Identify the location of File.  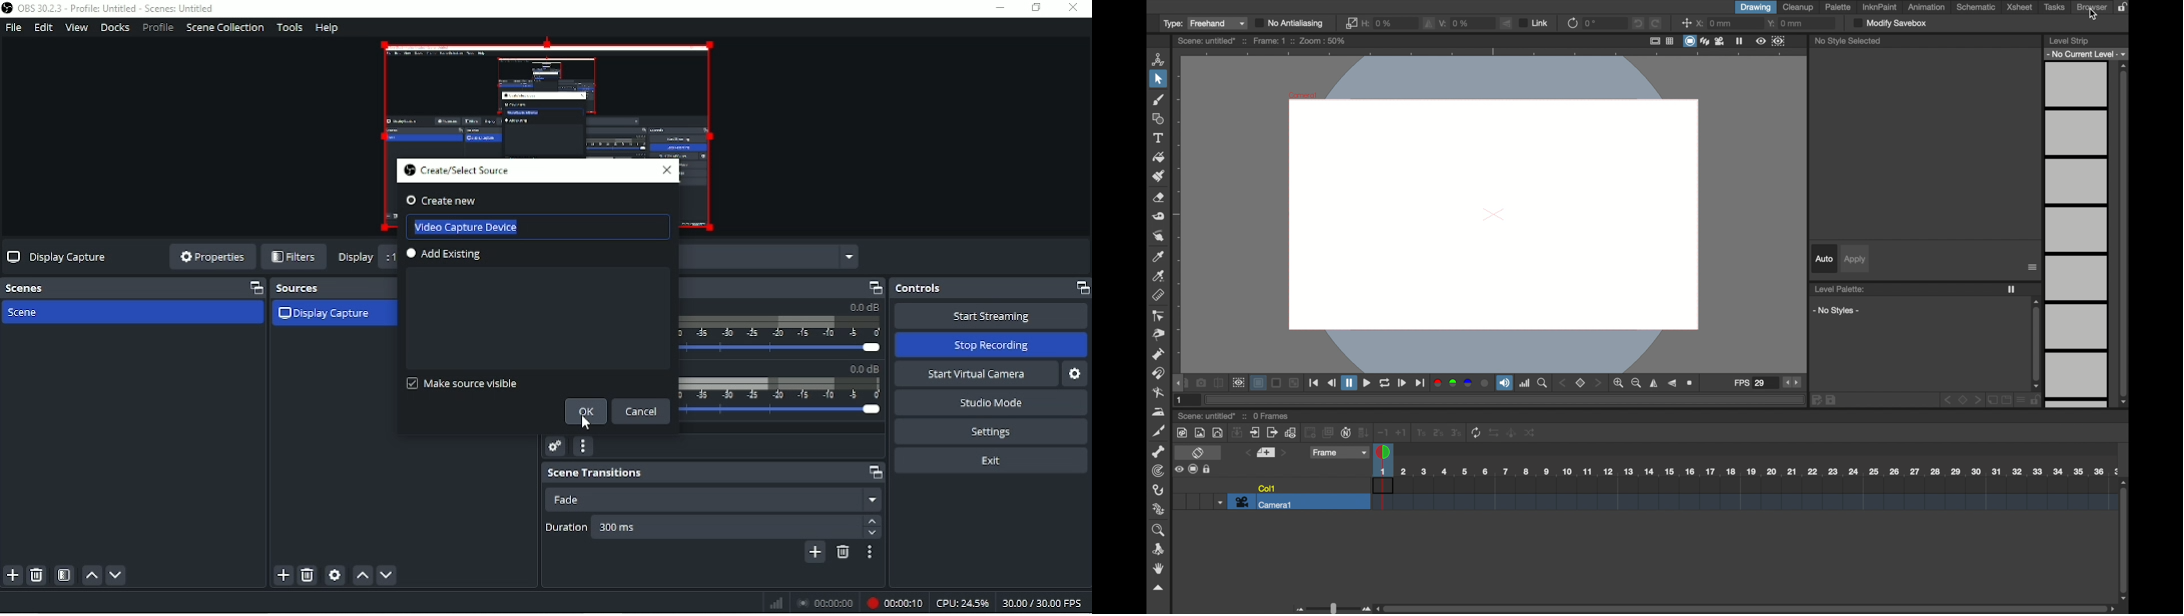
(12, 27).